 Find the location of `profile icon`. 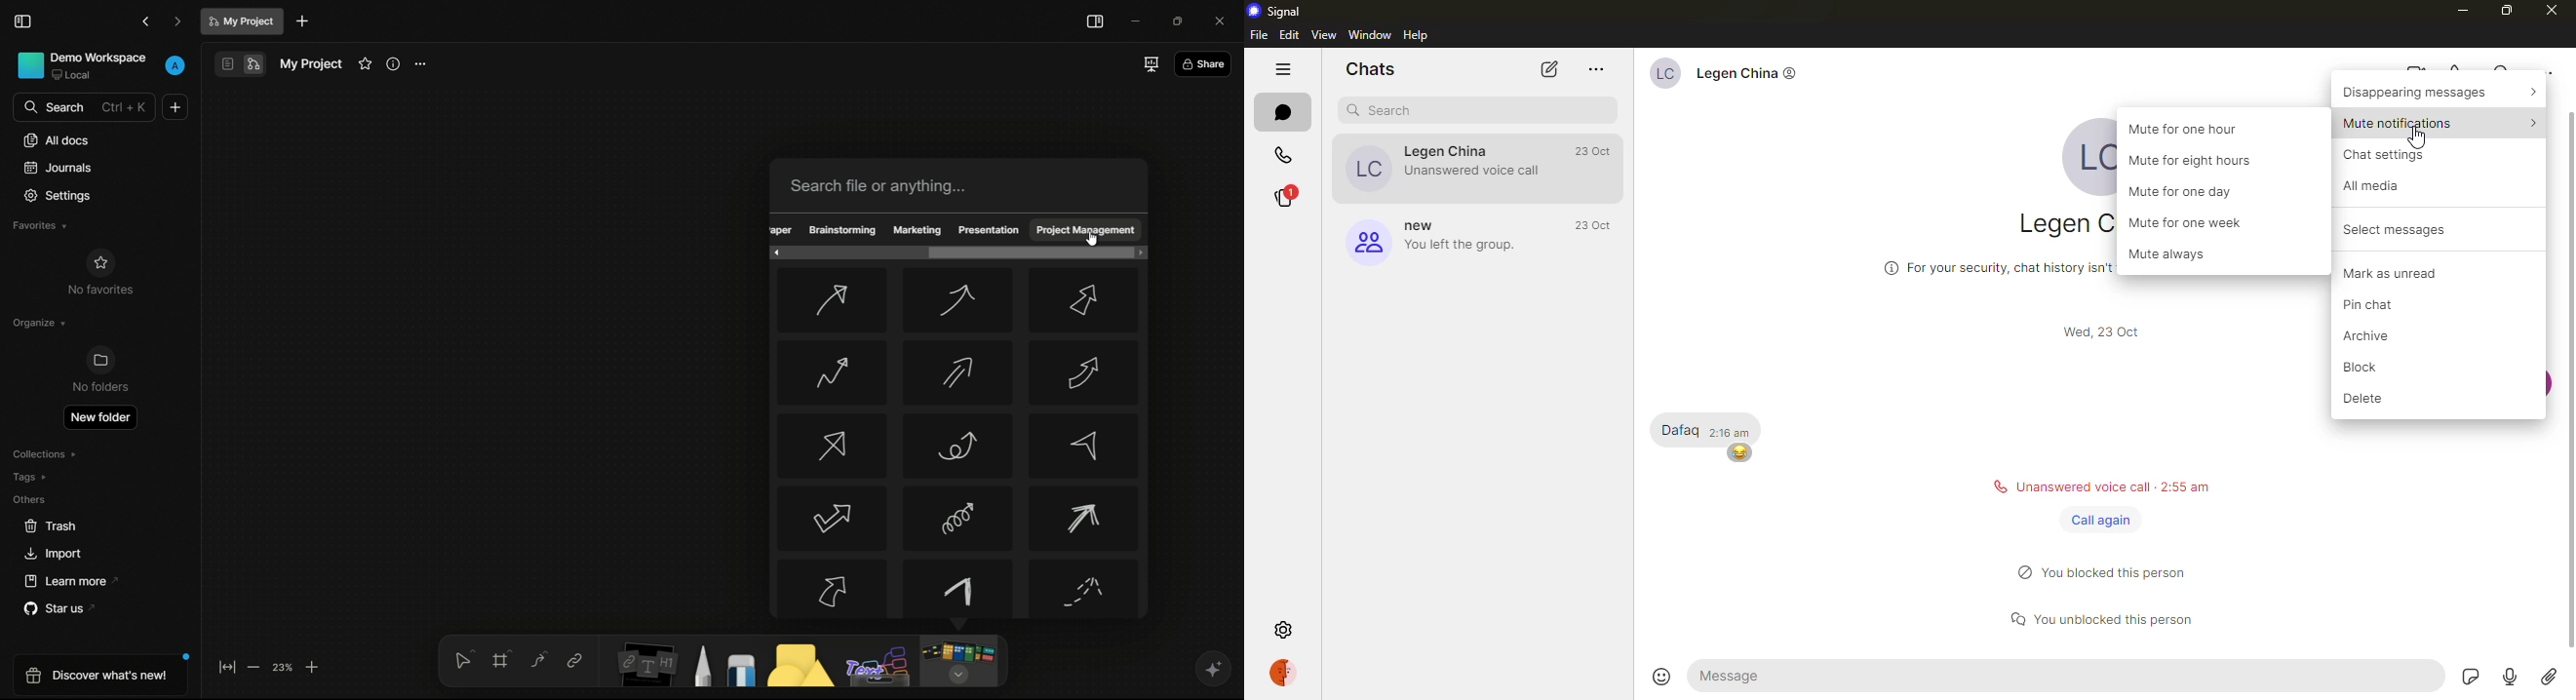

profile icon is located at coordinates (176, 64).